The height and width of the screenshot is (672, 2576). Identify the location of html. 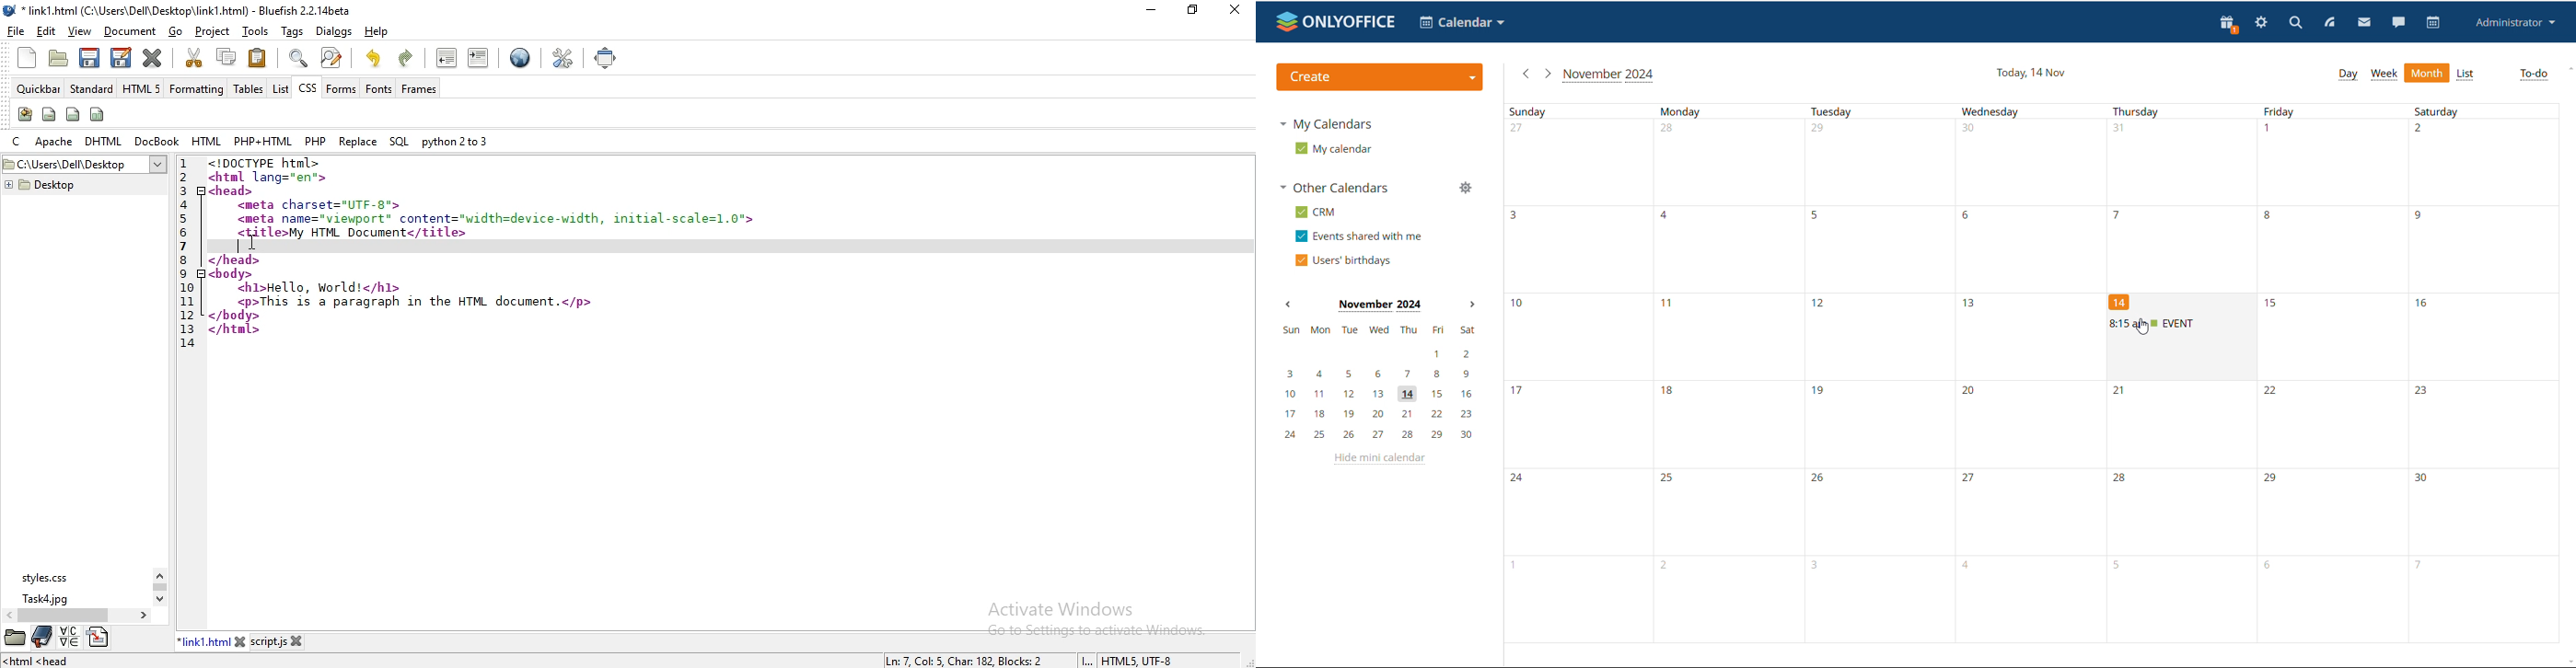
(205, 140).